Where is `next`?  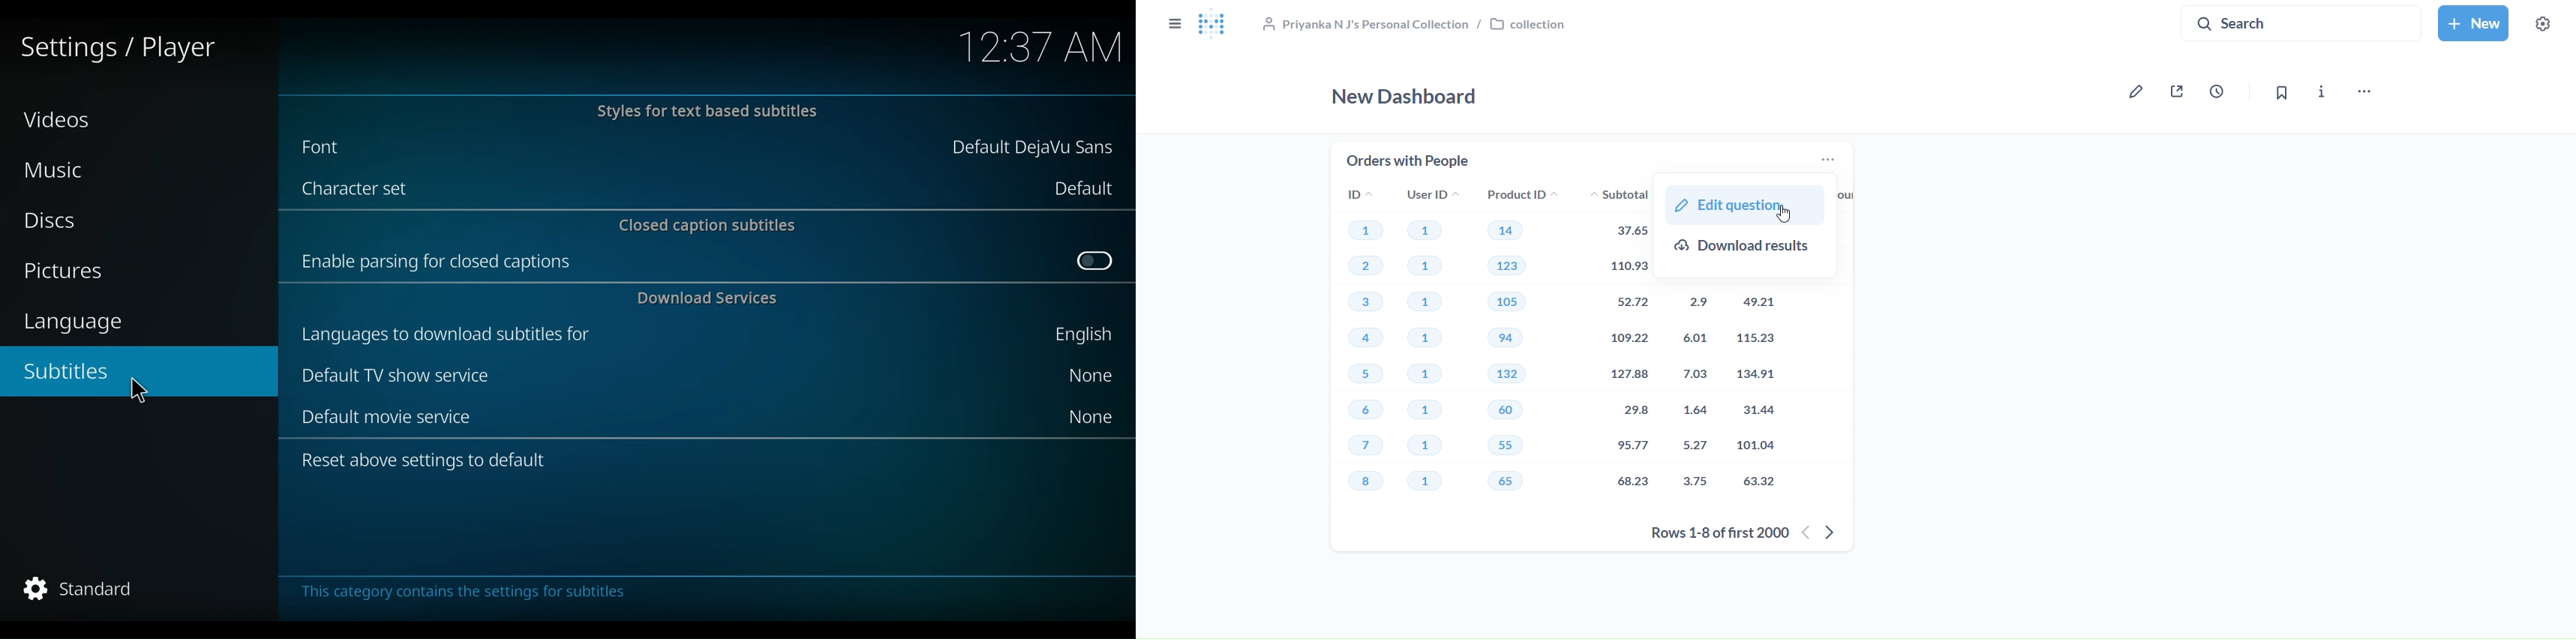 next is located at coordinates (1831, 532).